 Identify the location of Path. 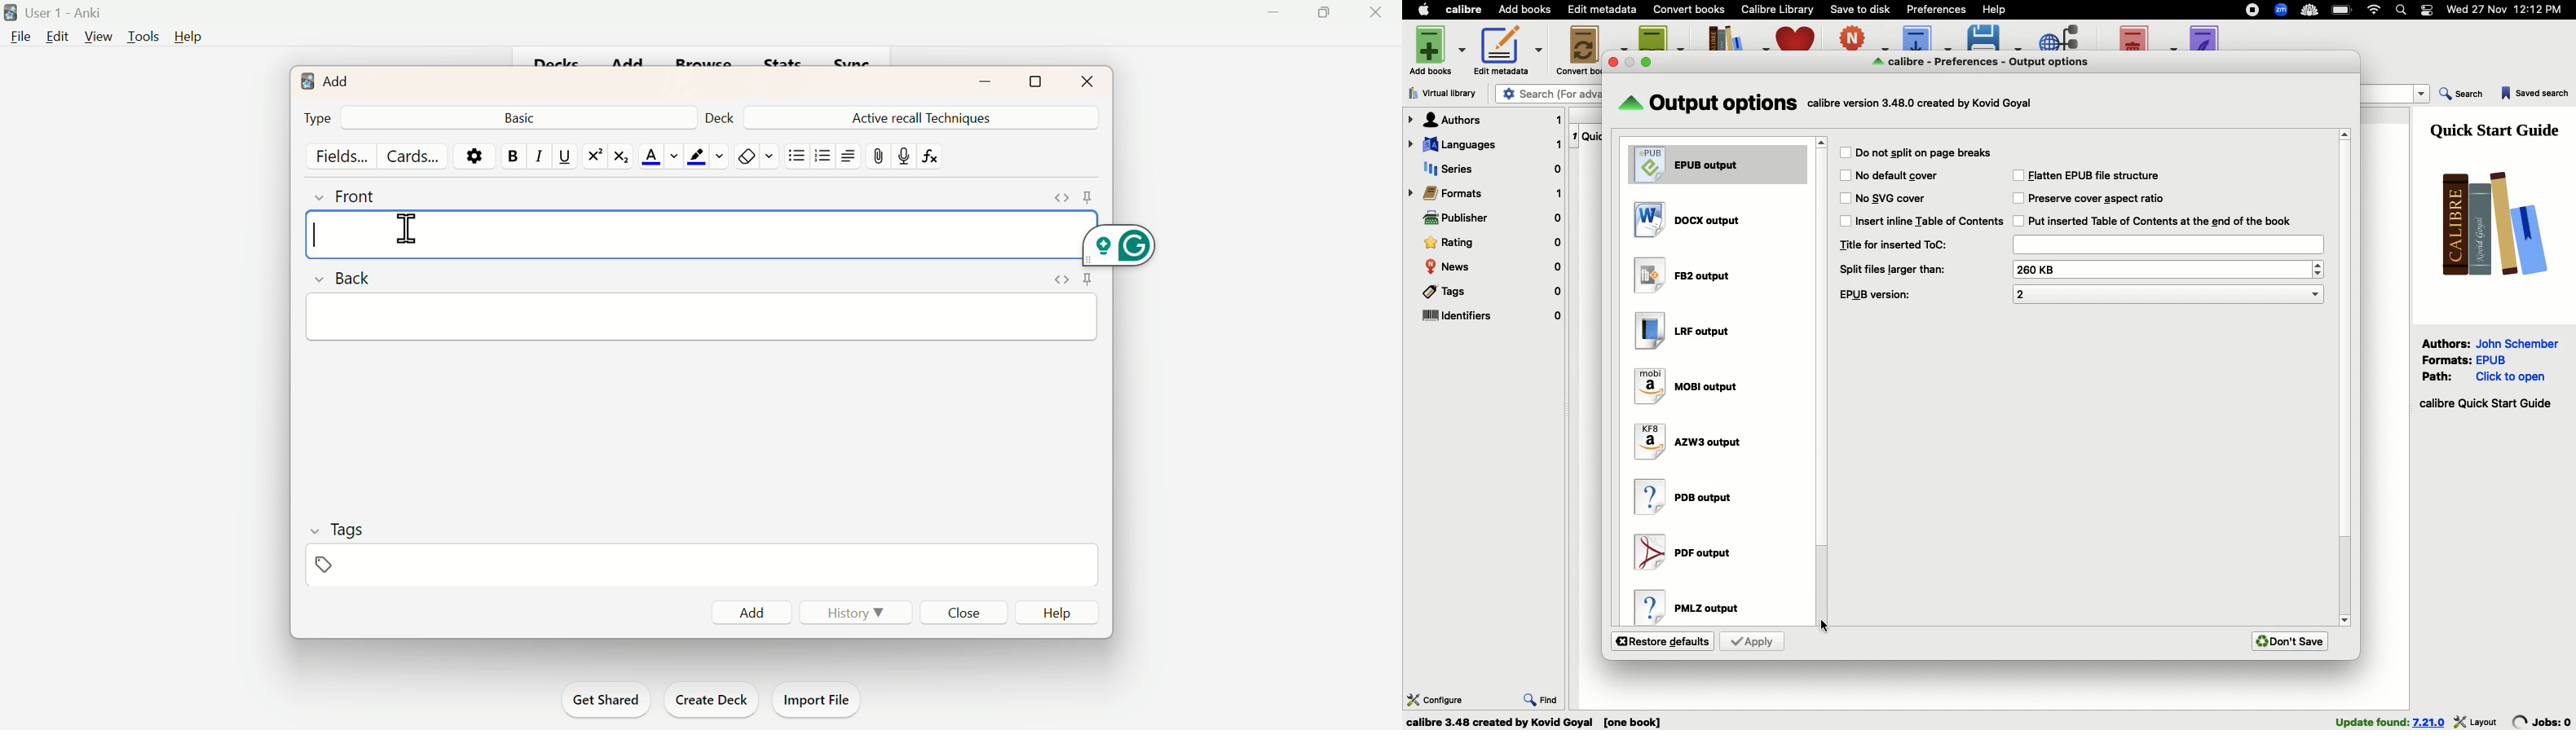
(2440, 376).